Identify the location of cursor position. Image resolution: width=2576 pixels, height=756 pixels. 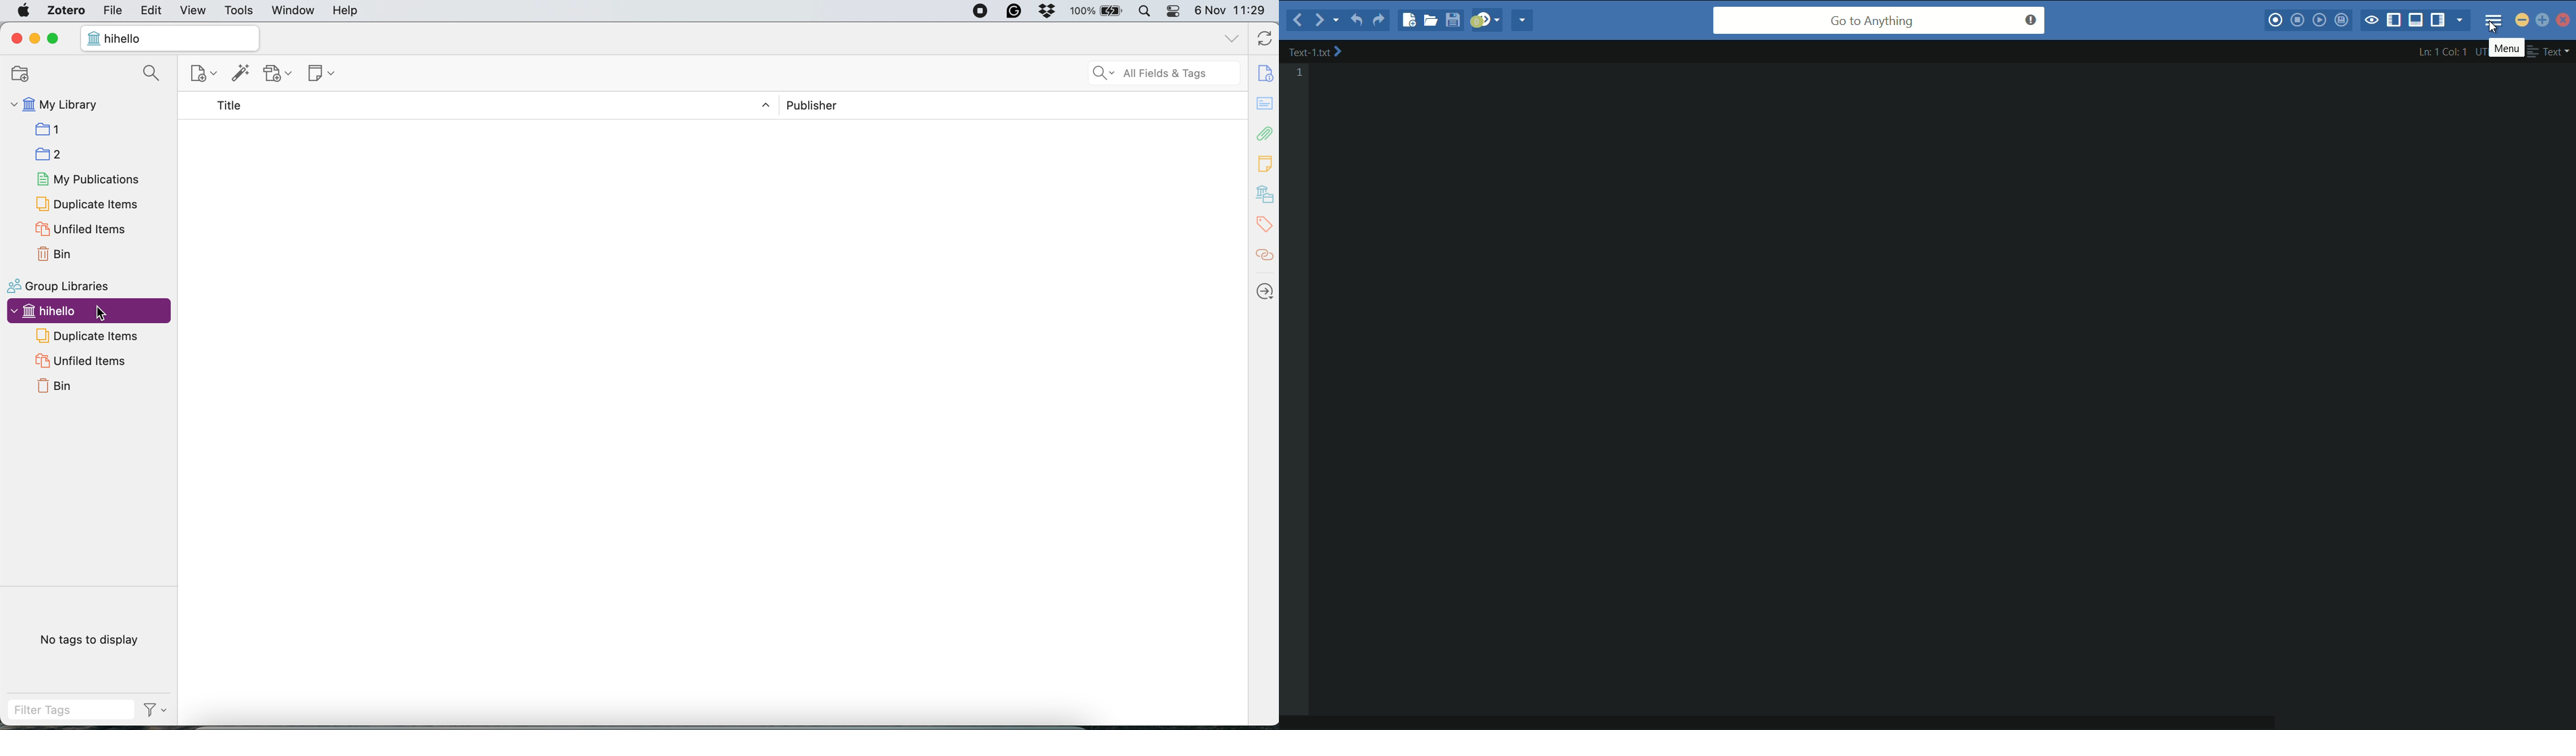
(2441, 51).